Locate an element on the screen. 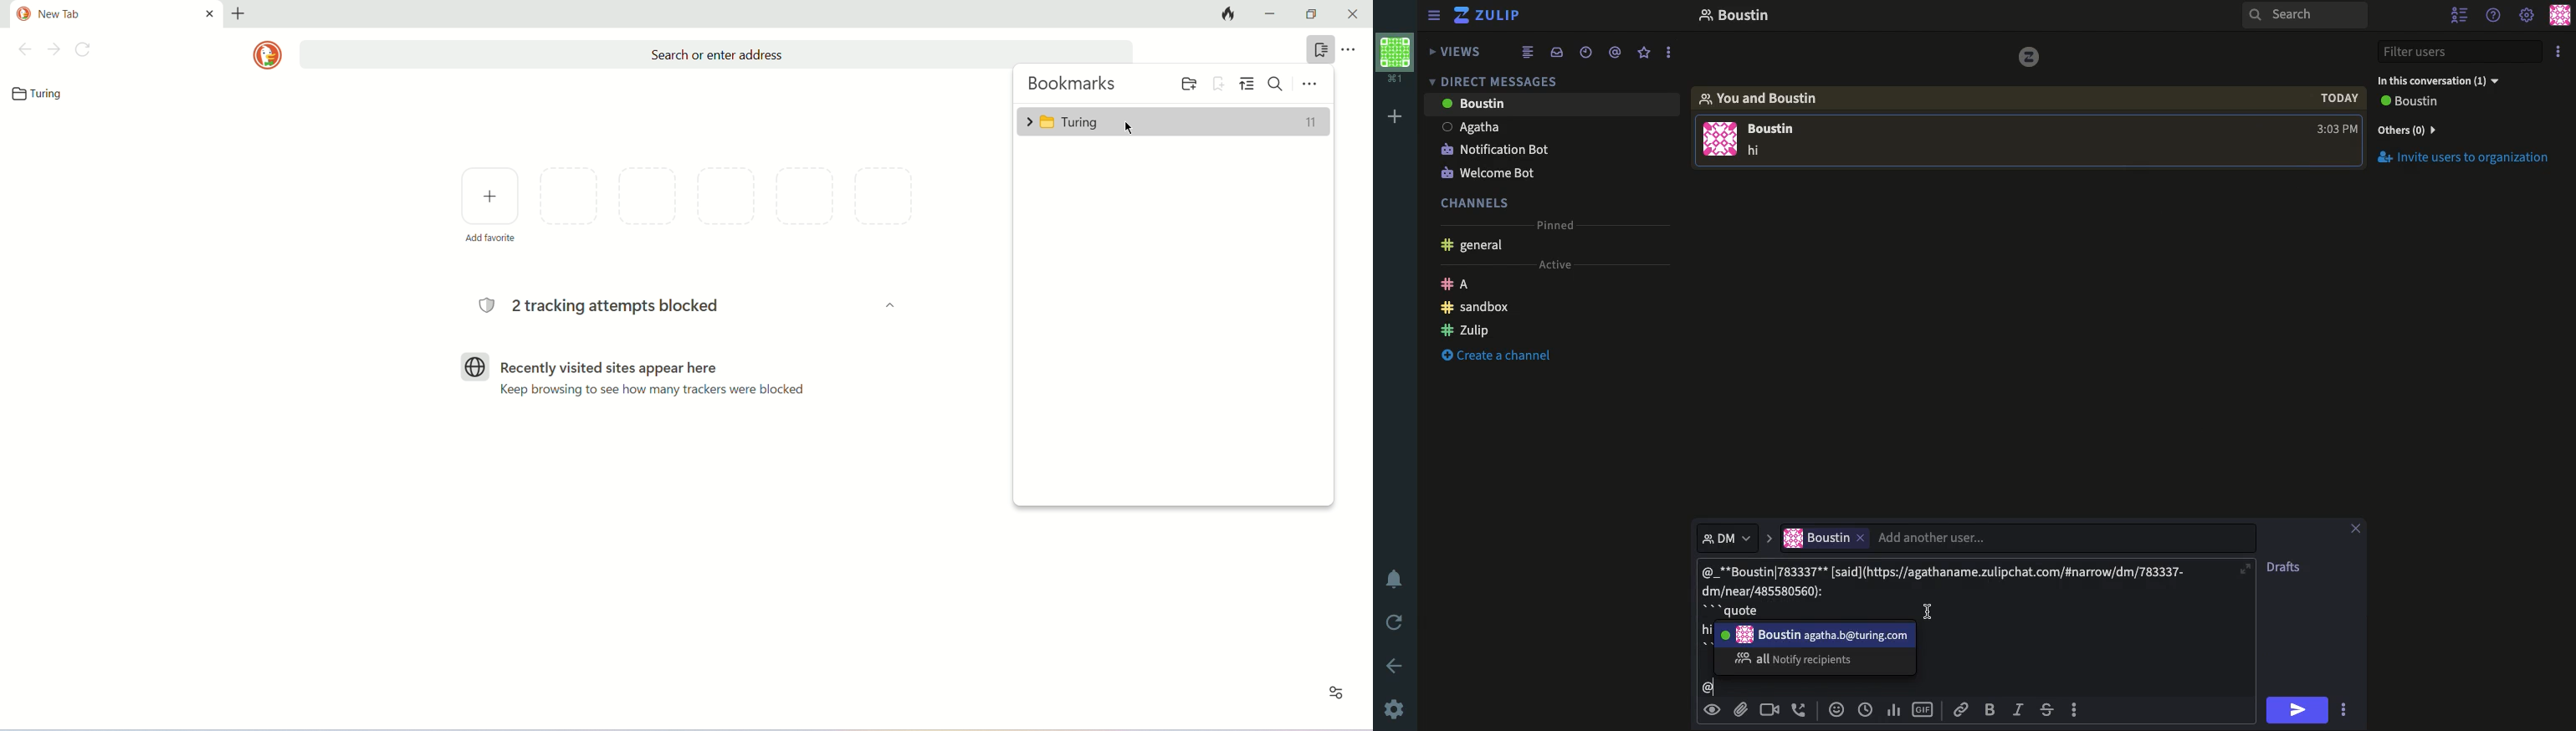  Hide users list is located at coordinates (2461, 14).